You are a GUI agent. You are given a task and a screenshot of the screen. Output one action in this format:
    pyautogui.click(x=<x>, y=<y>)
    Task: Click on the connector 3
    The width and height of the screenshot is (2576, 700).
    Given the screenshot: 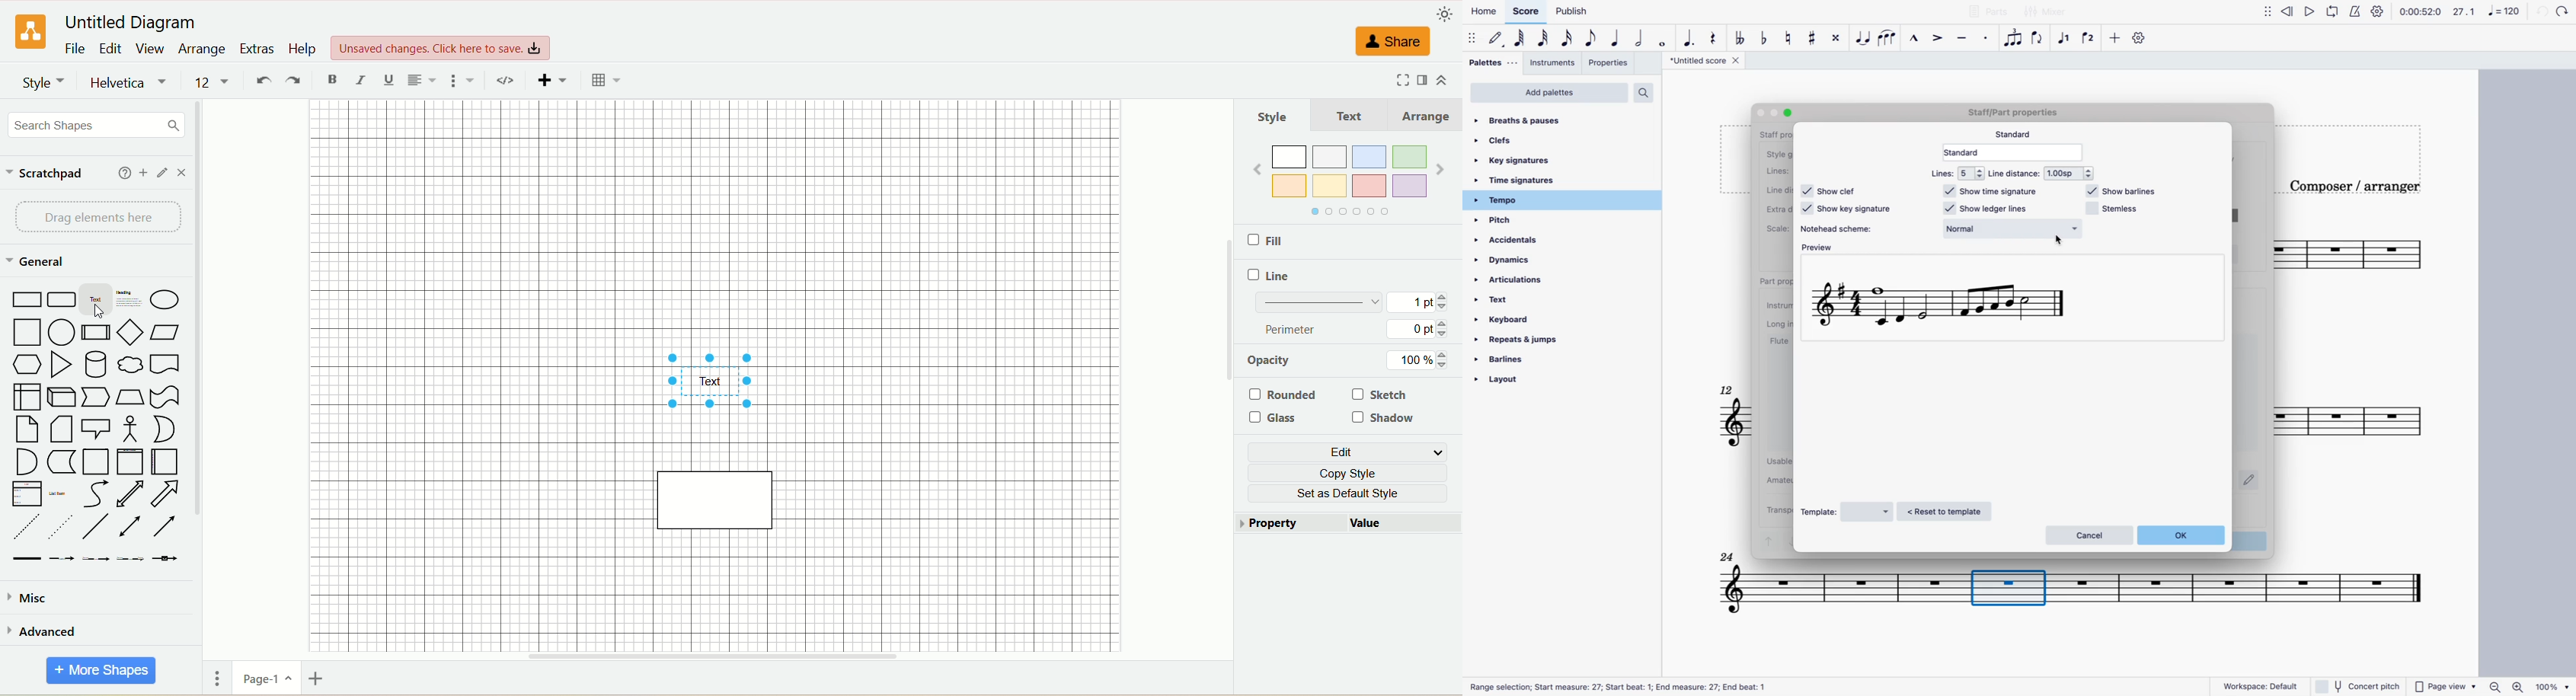 What is the action you would take?
    pyautogui.click(x=96, y=558)
    